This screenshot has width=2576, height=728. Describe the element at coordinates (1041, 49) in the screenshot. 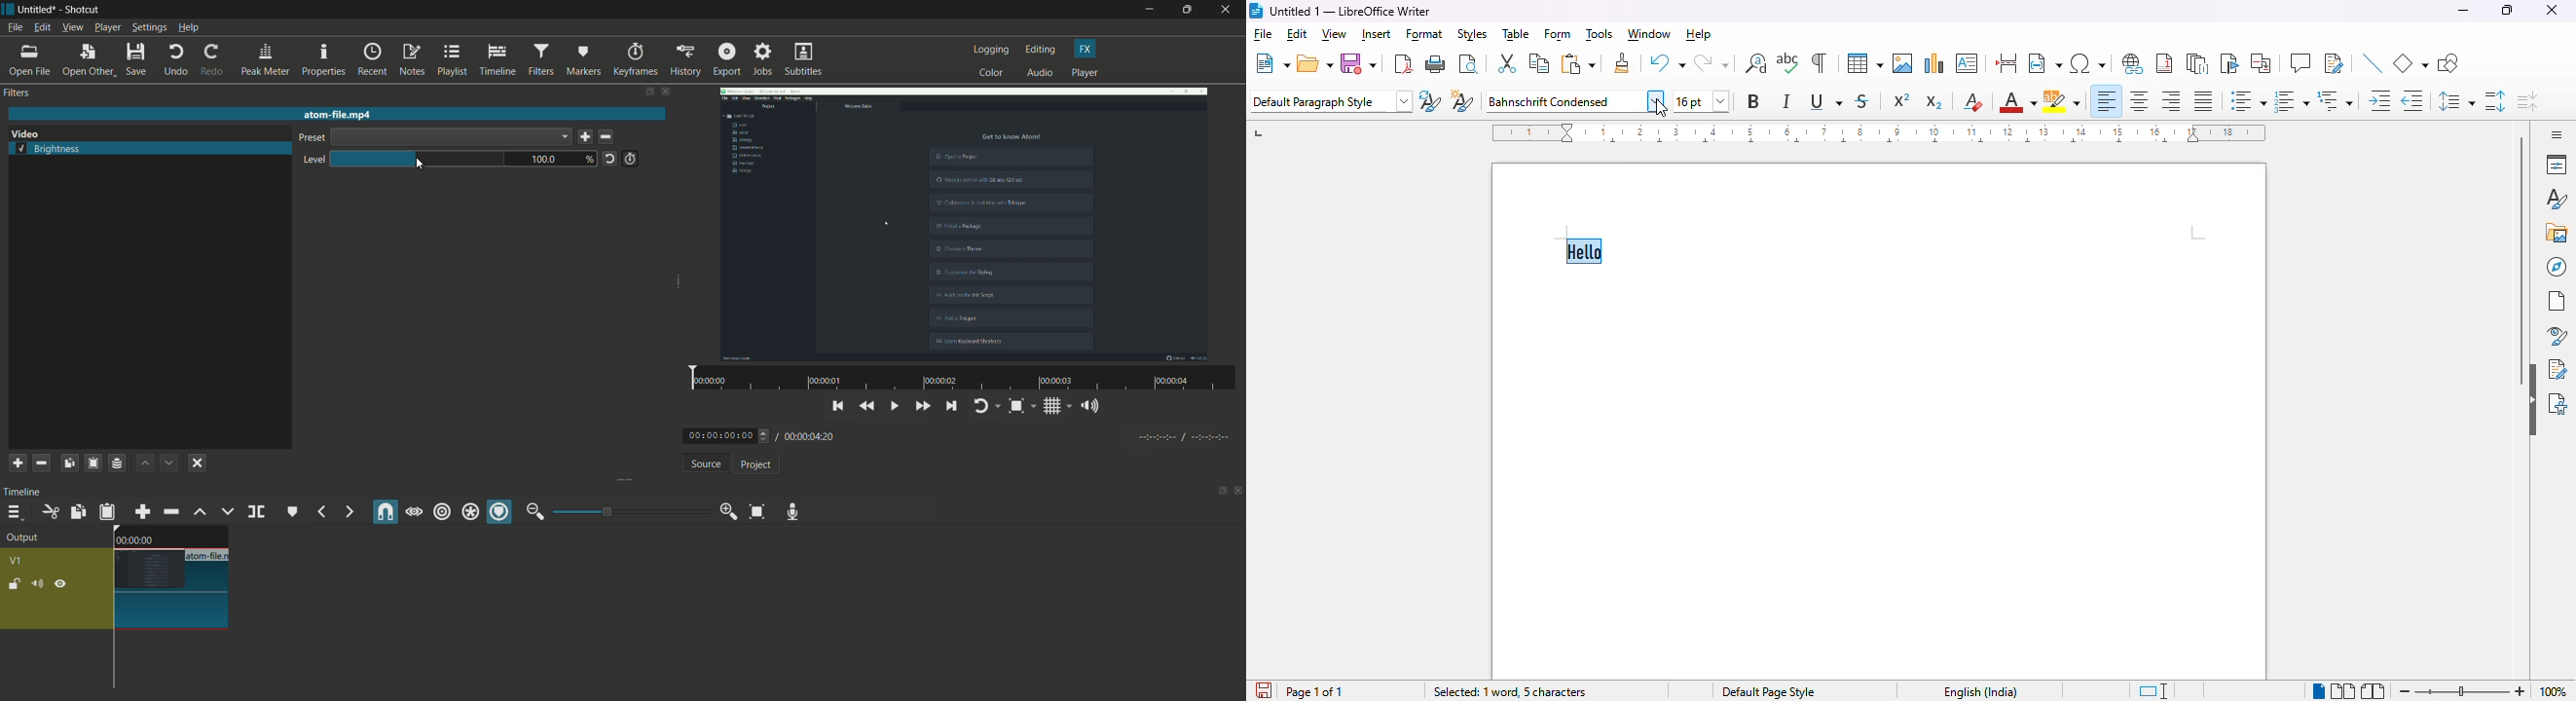

I see `editing` at that location.